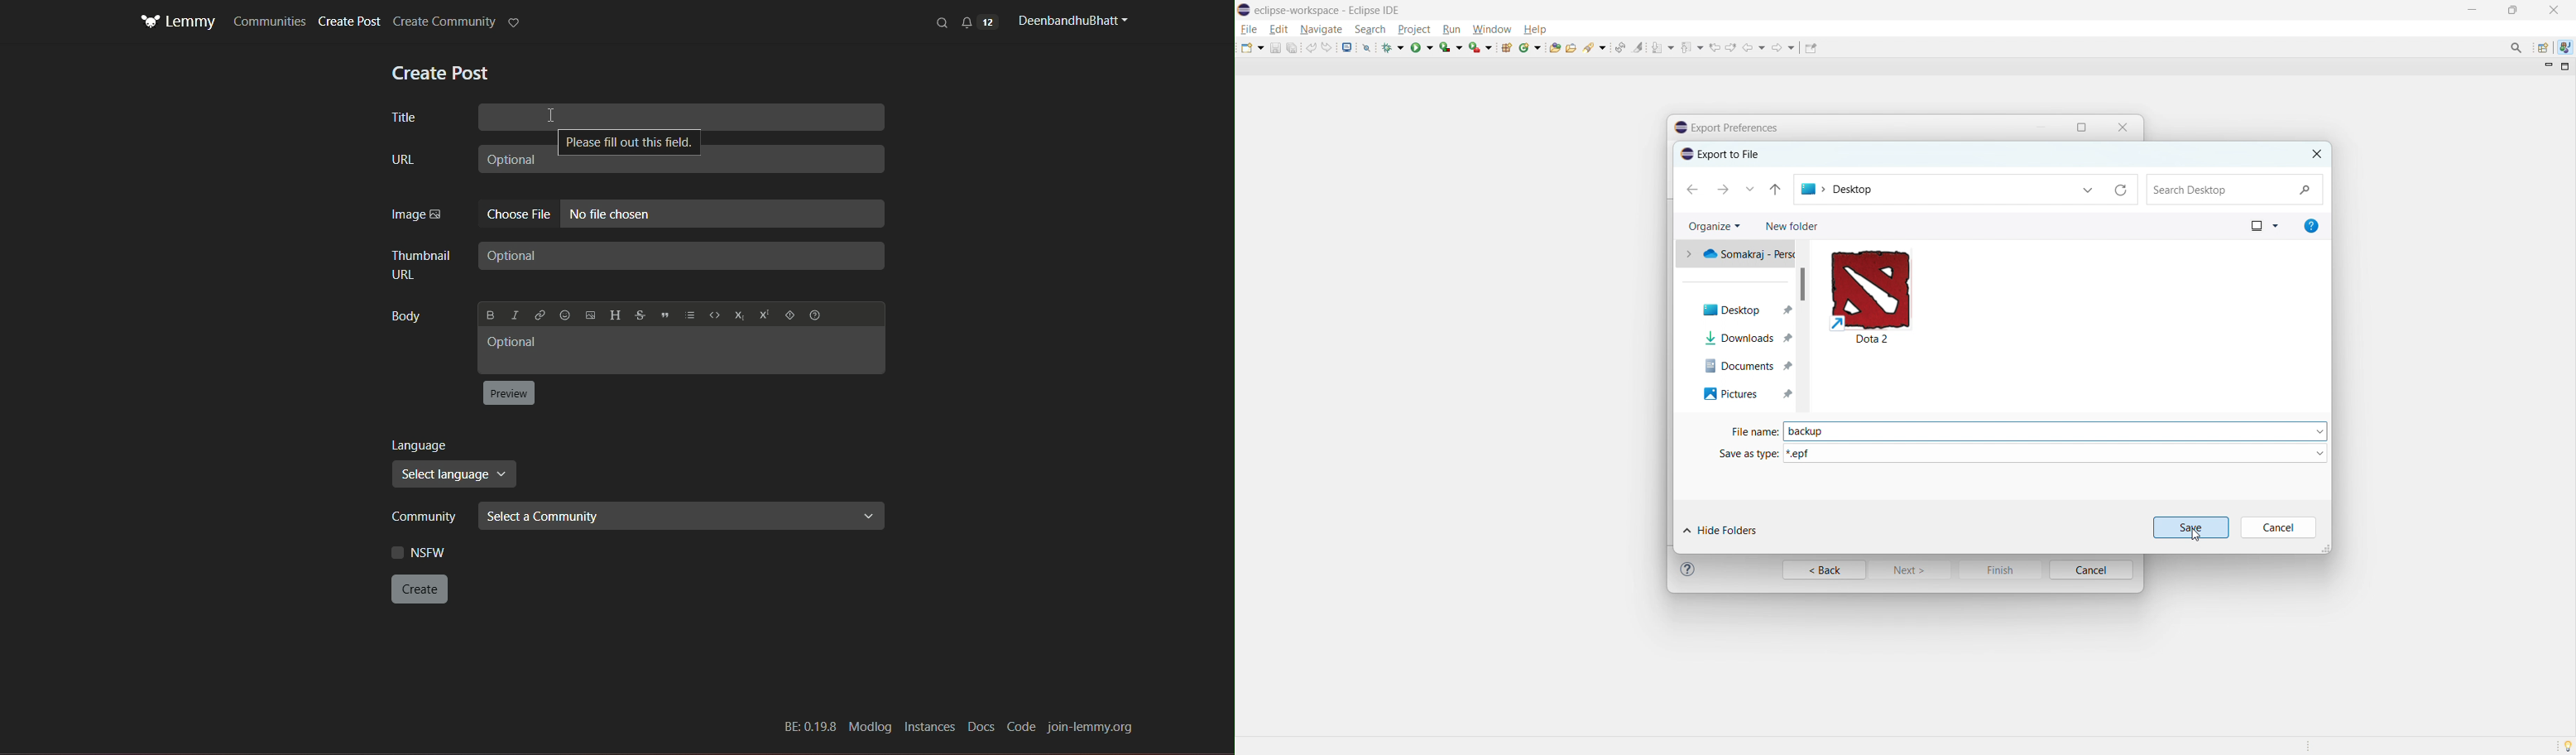 The image size is (2576, 756). Describe the element at coordinates (1492, 29) in the screenshot. I see `window` at that location.